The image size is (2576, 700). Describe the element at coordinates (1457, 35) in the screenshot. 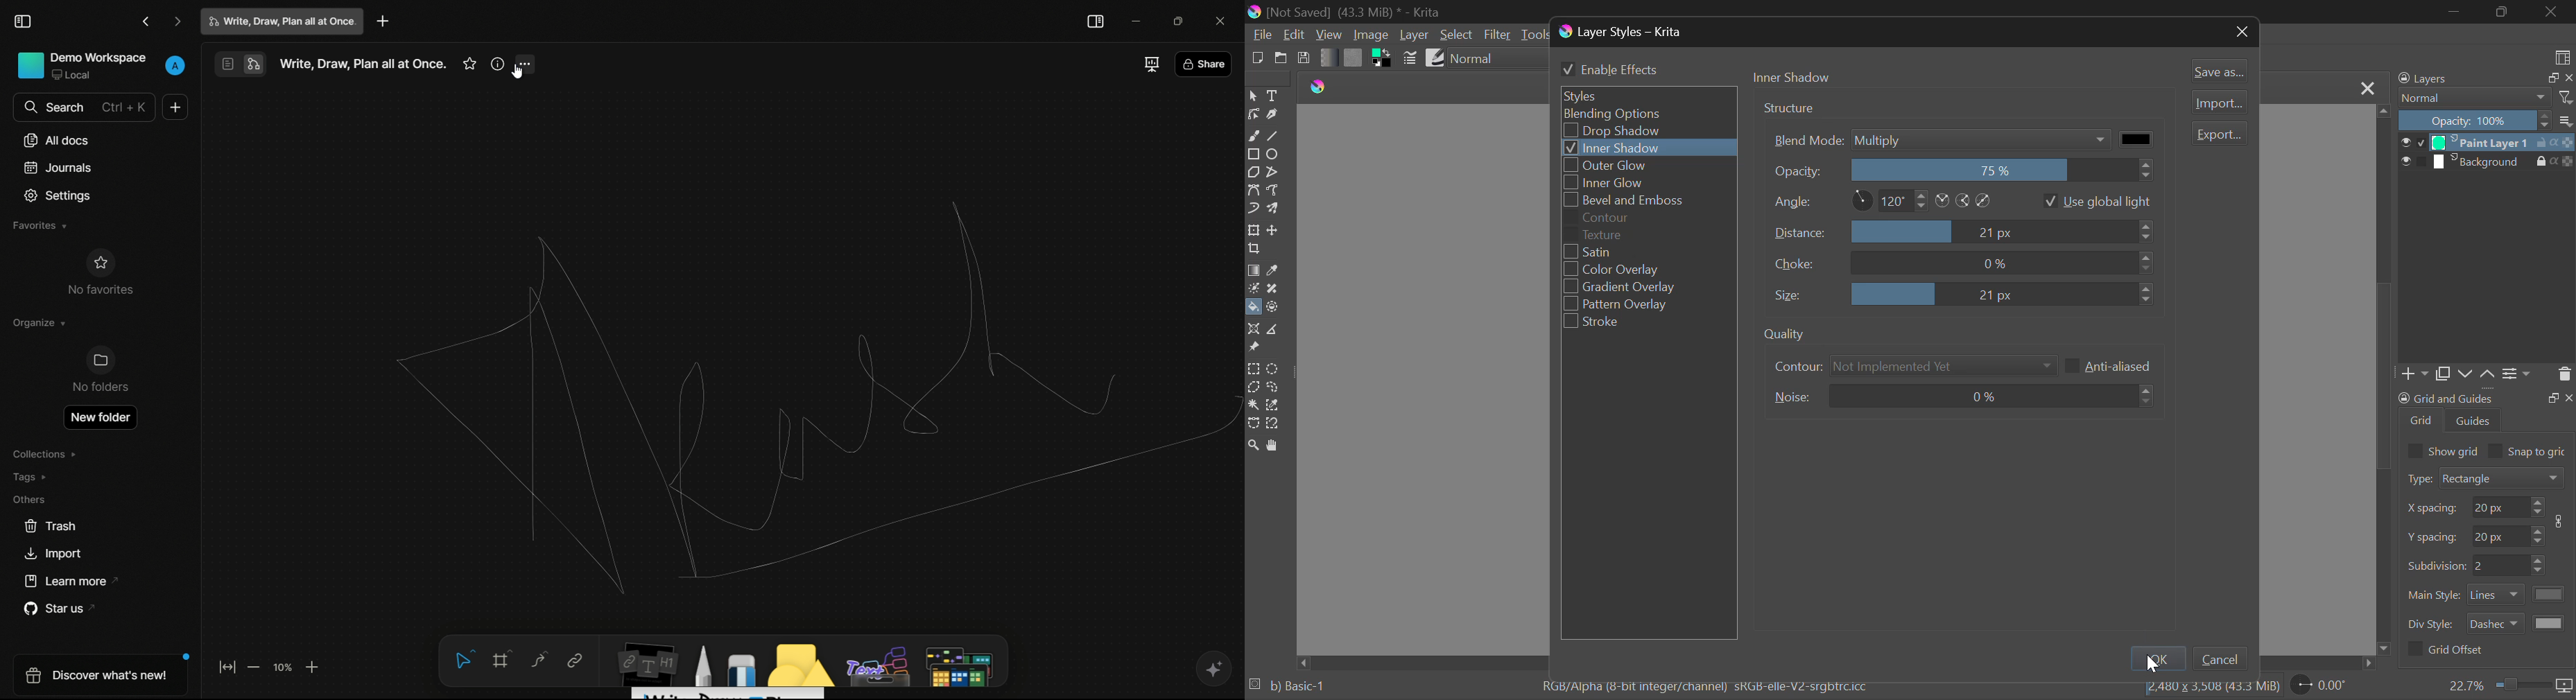

I see `Select` at that location.